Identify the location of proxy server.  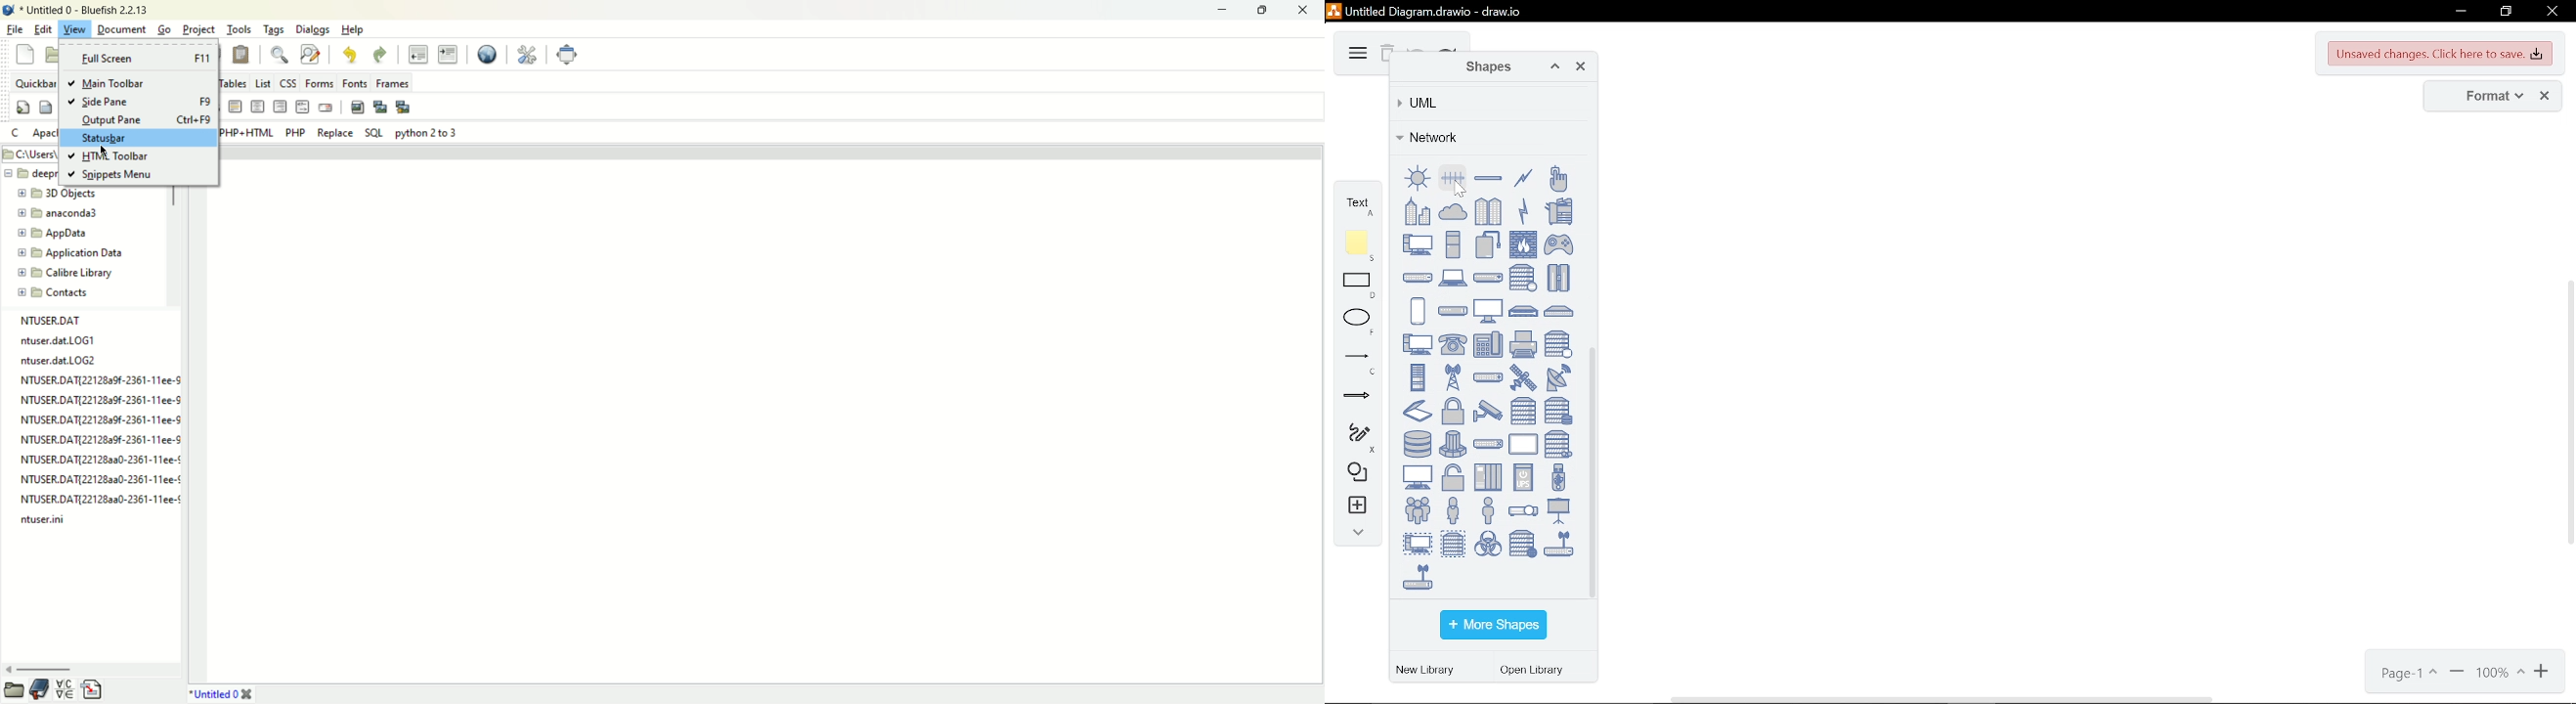
(1558, 344).